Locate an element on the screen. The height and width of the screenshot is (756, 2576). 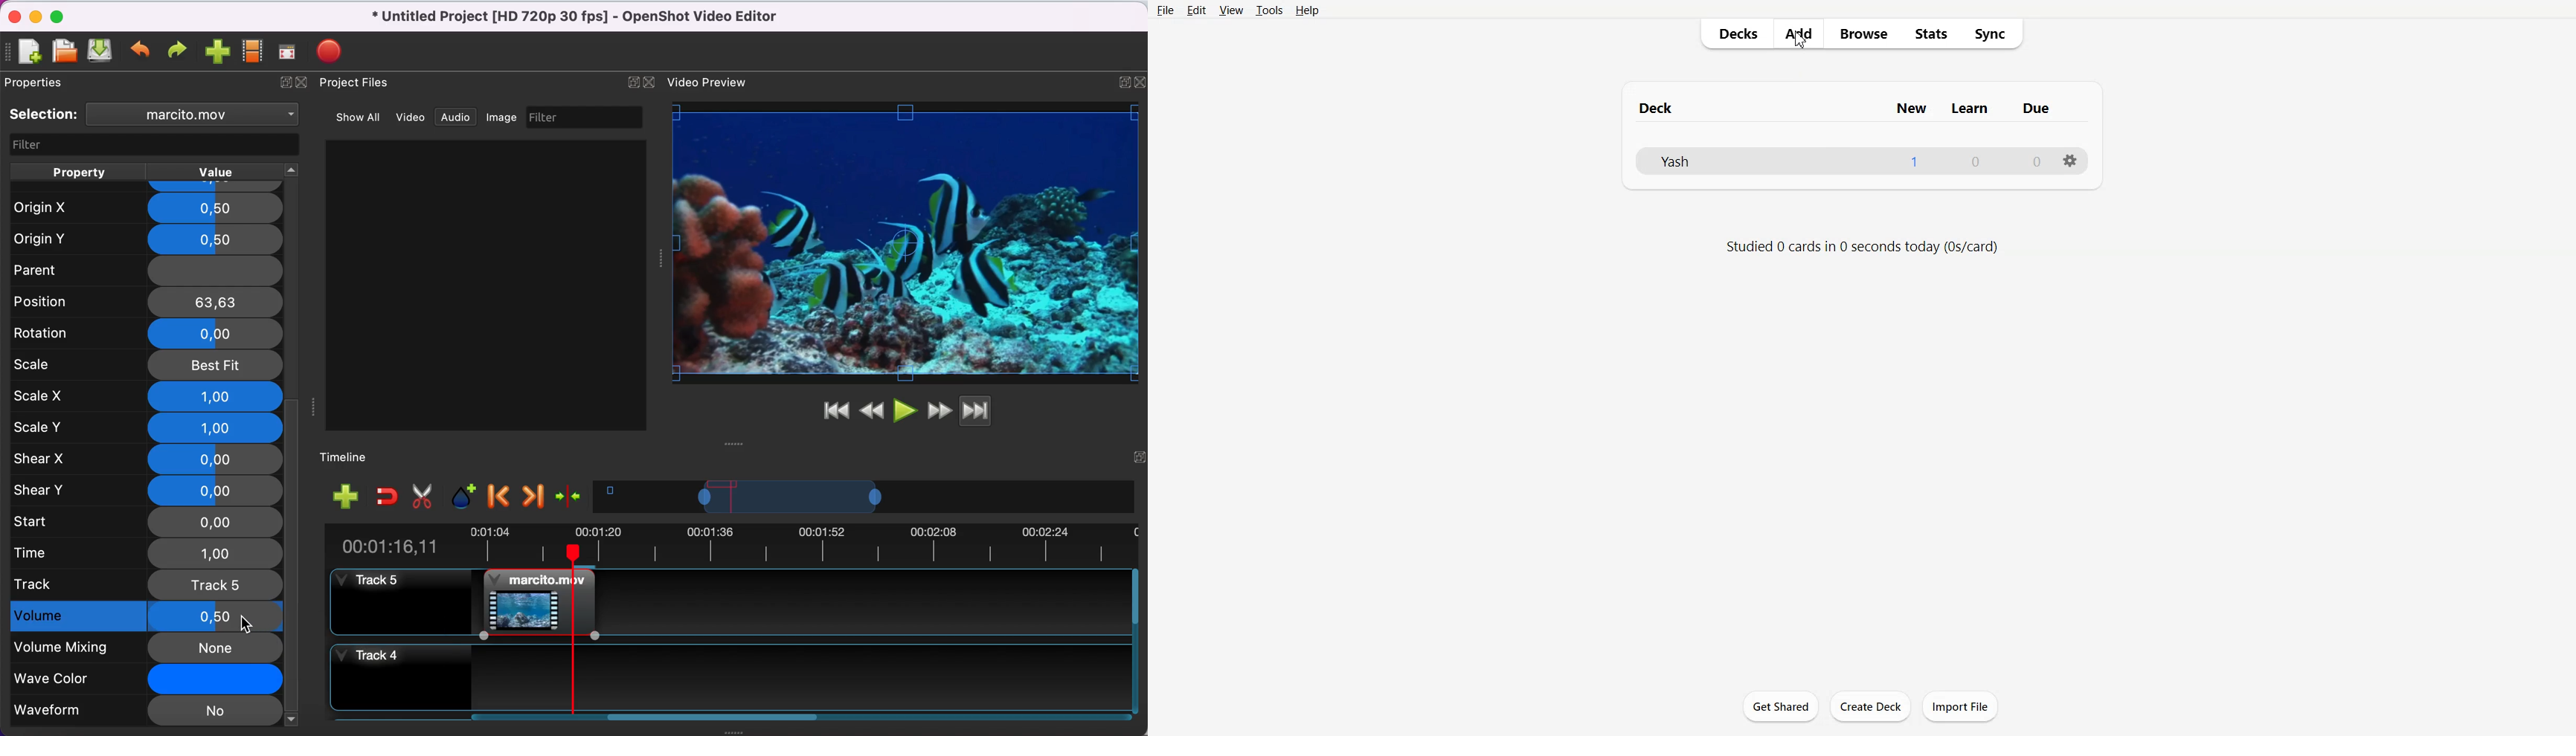
1 is located at coordinates (1912, 161).